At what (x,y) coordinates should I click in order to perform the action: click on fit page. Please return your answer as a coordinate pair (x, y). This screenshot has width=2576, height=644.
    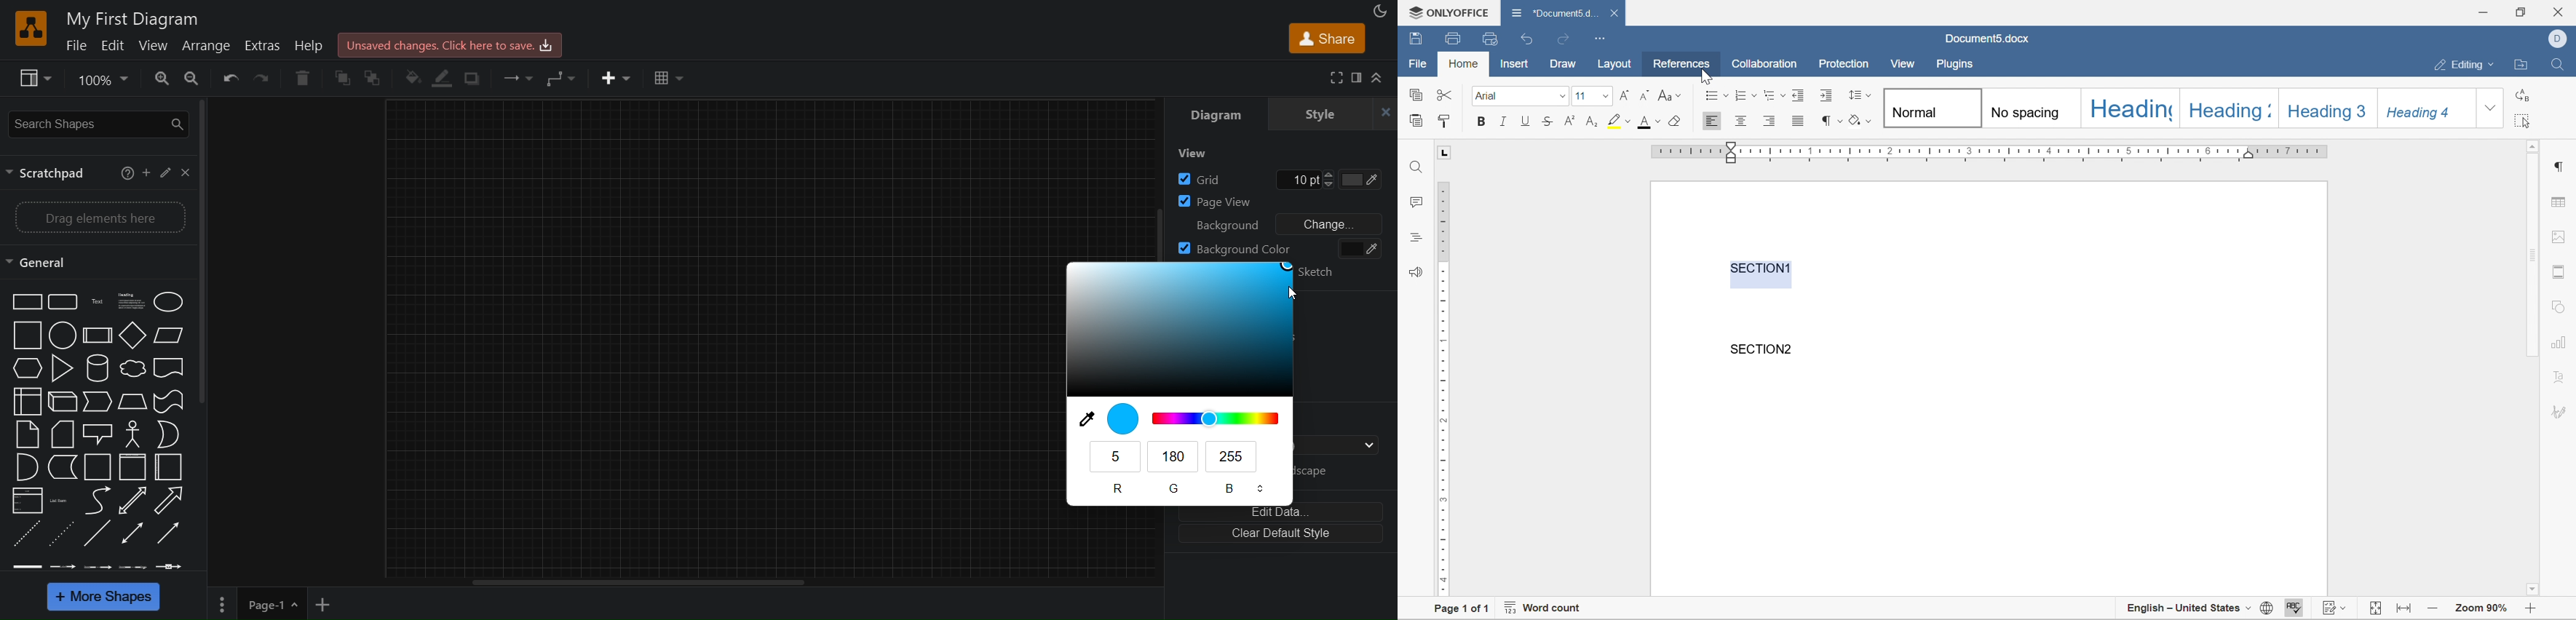
    Looking at the image, I should click on (2377, 609).